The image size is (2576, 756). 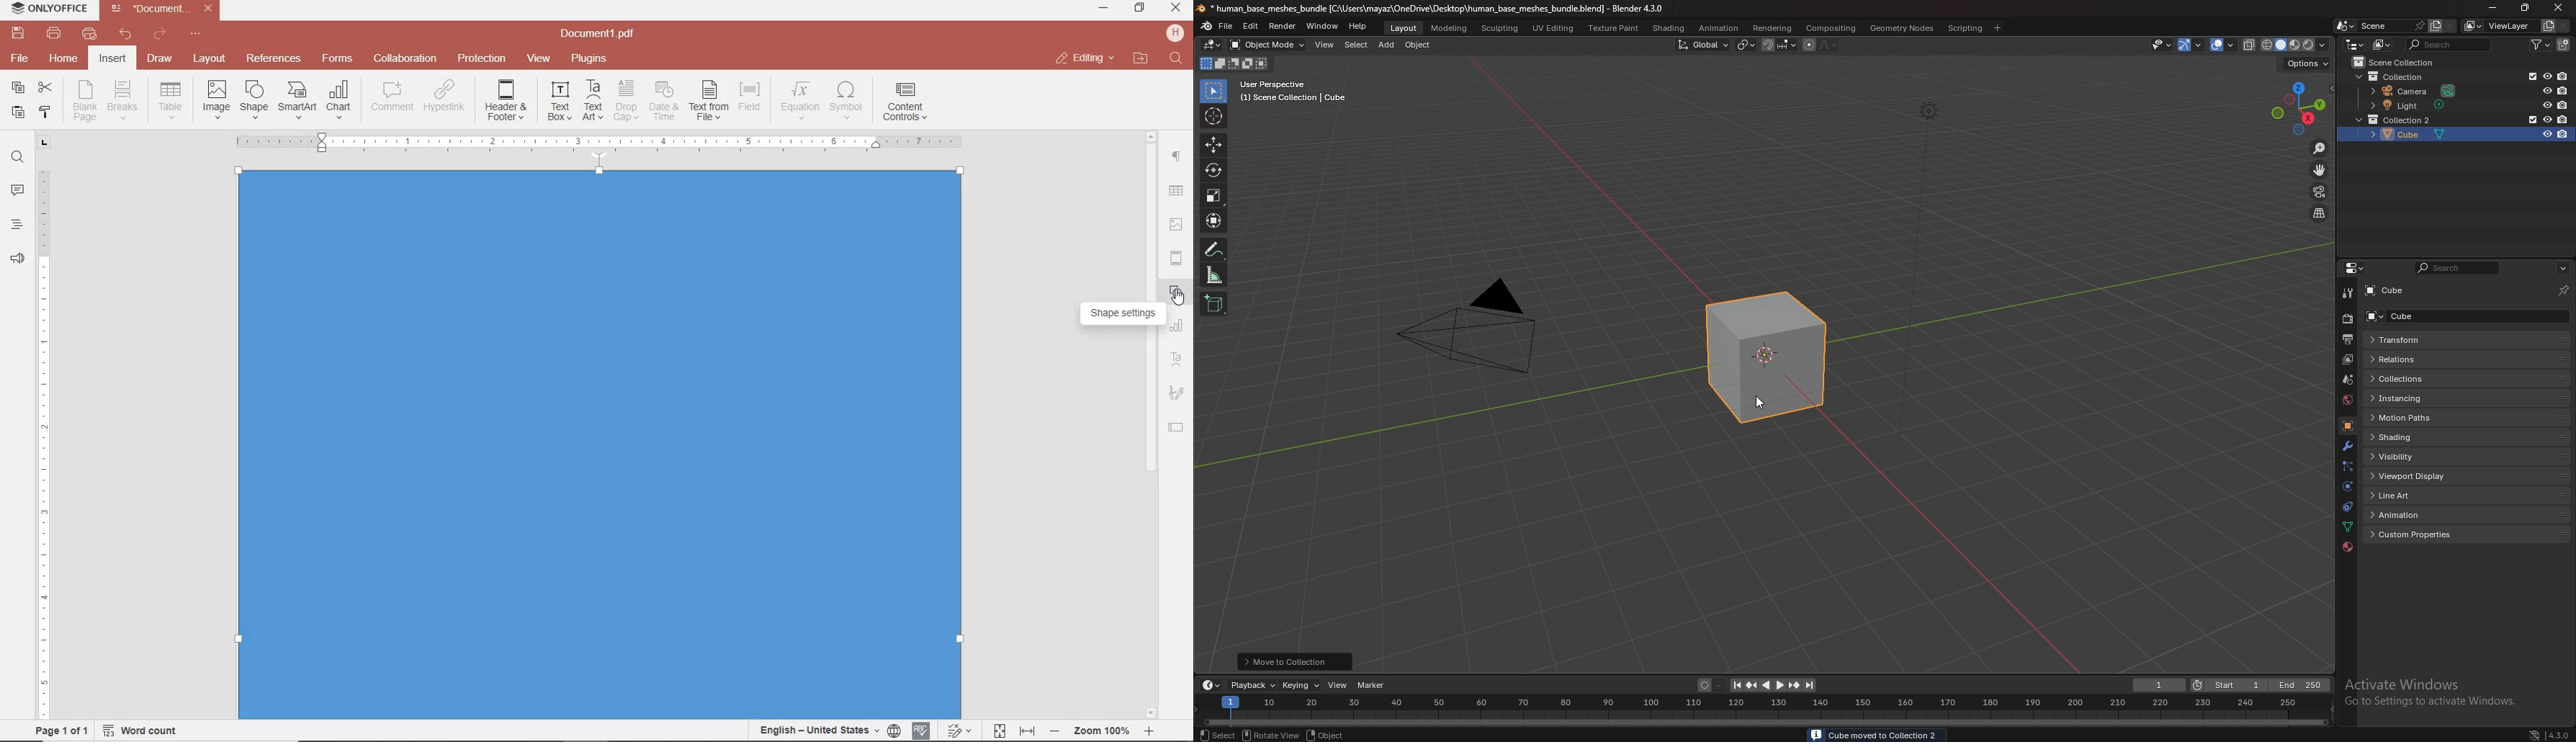 I want to click on view layer, so click(x=2497, y=26).